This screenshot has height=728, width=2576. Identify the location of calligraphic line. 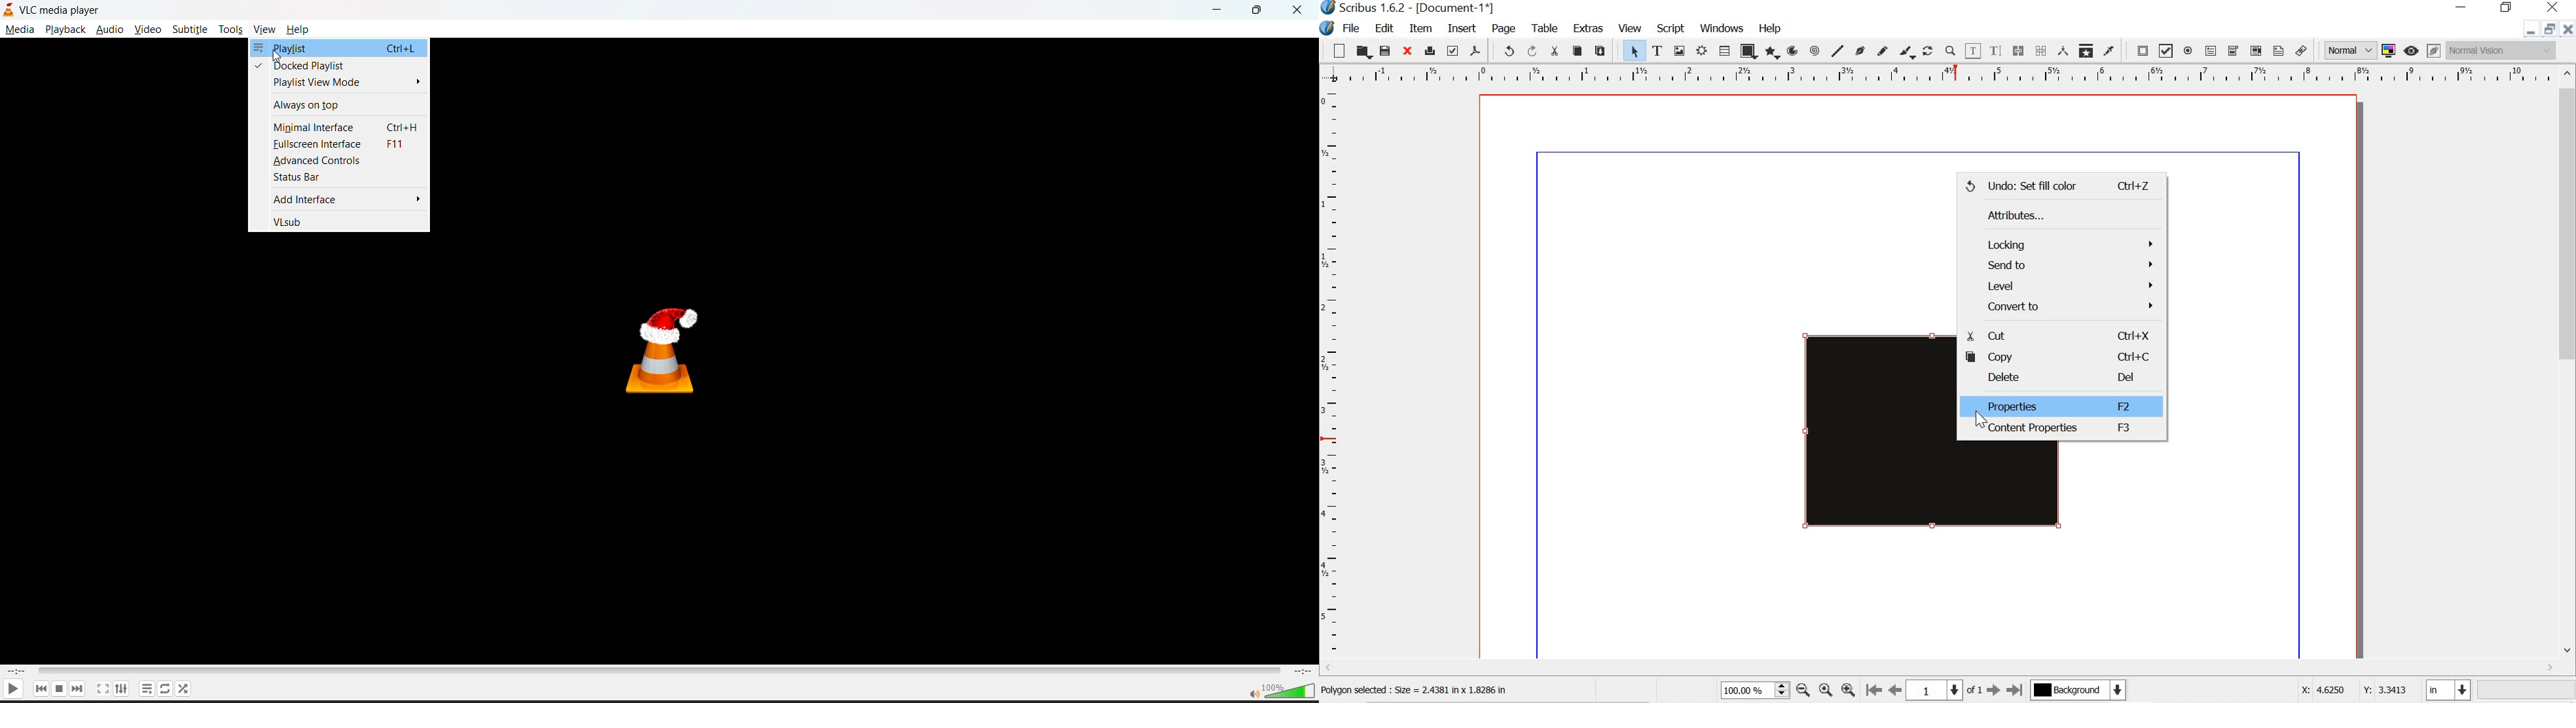
(1906, 52).